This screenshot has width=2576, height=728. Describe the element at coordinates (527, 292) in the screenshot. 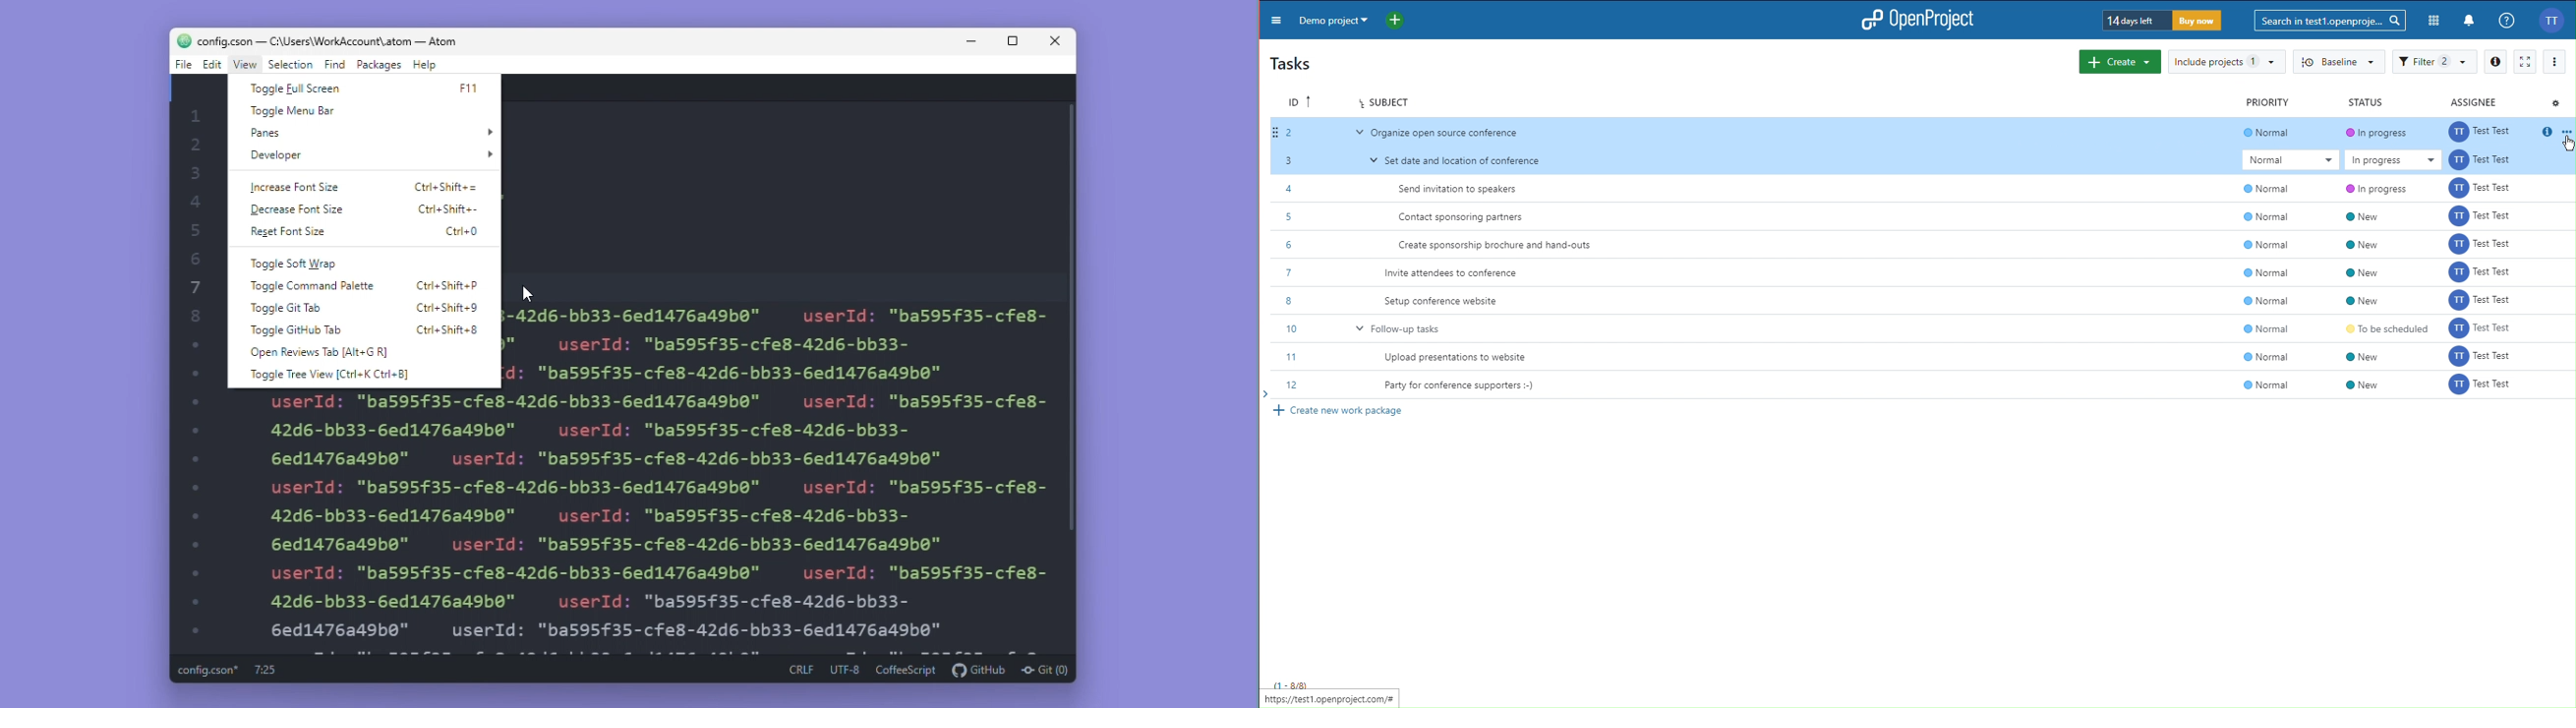

I see `cursor` at that location.